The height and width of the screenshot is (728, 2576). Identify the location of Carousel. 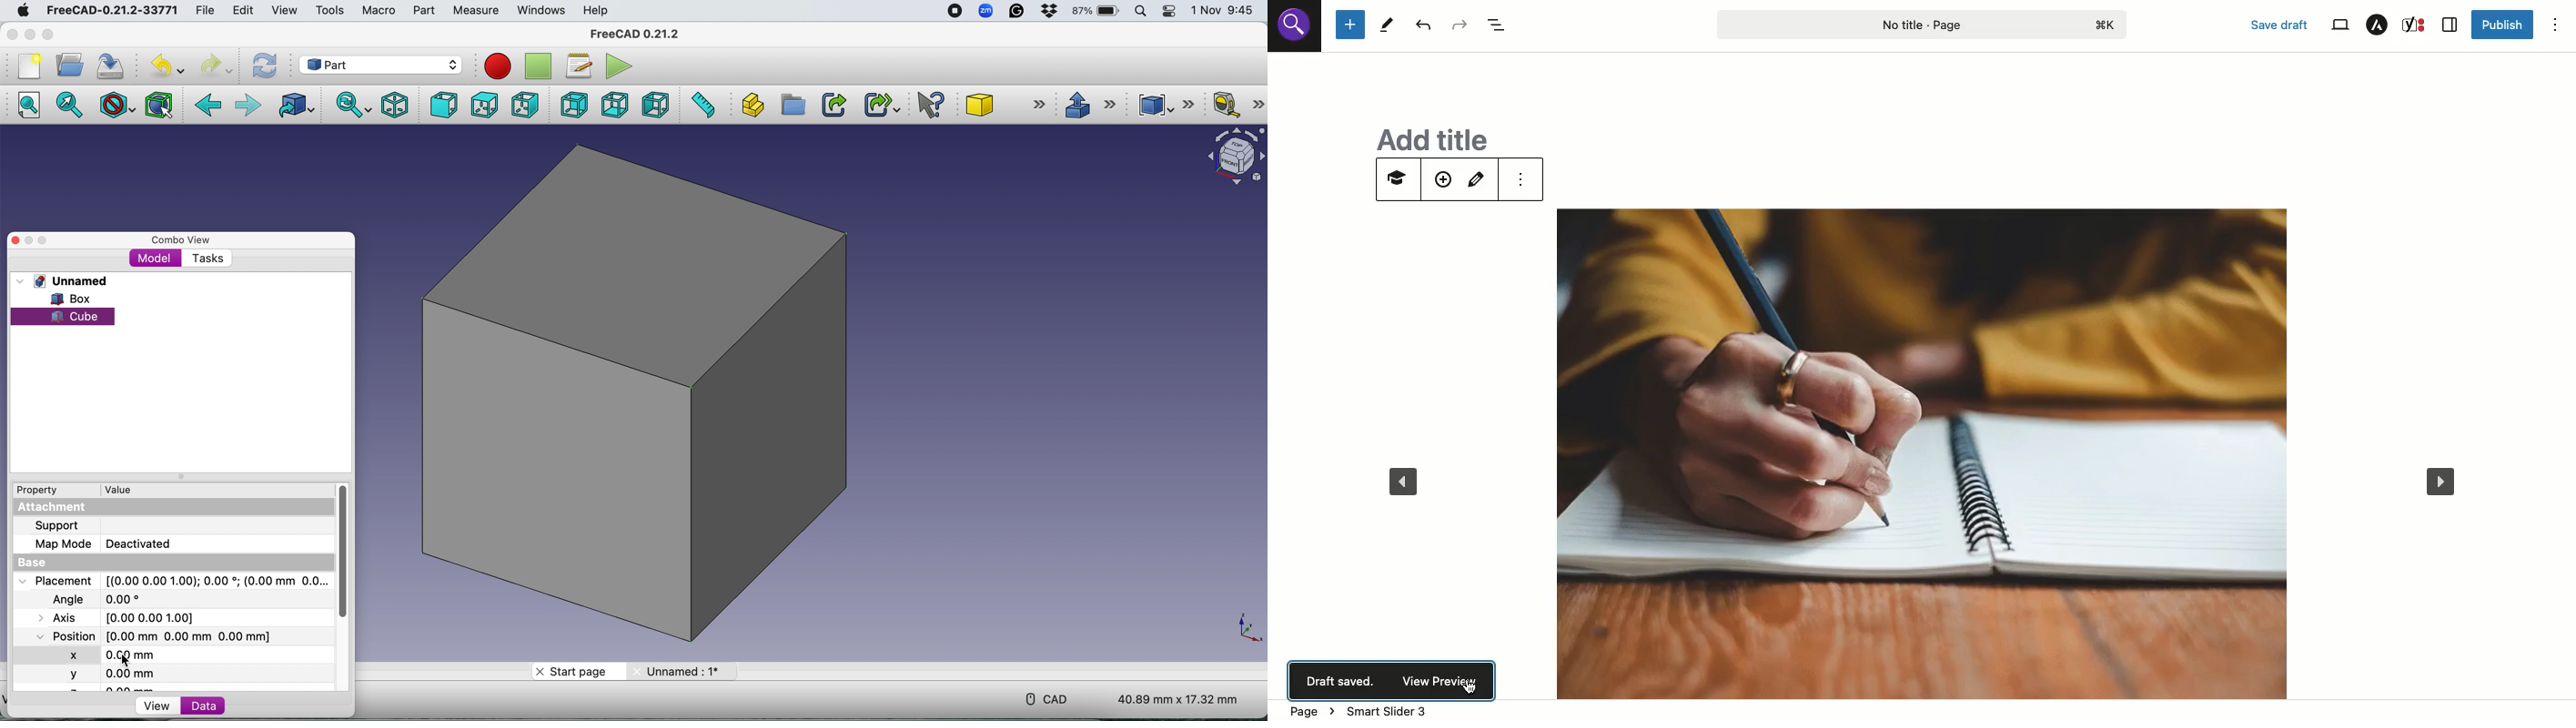
(1914, 432).